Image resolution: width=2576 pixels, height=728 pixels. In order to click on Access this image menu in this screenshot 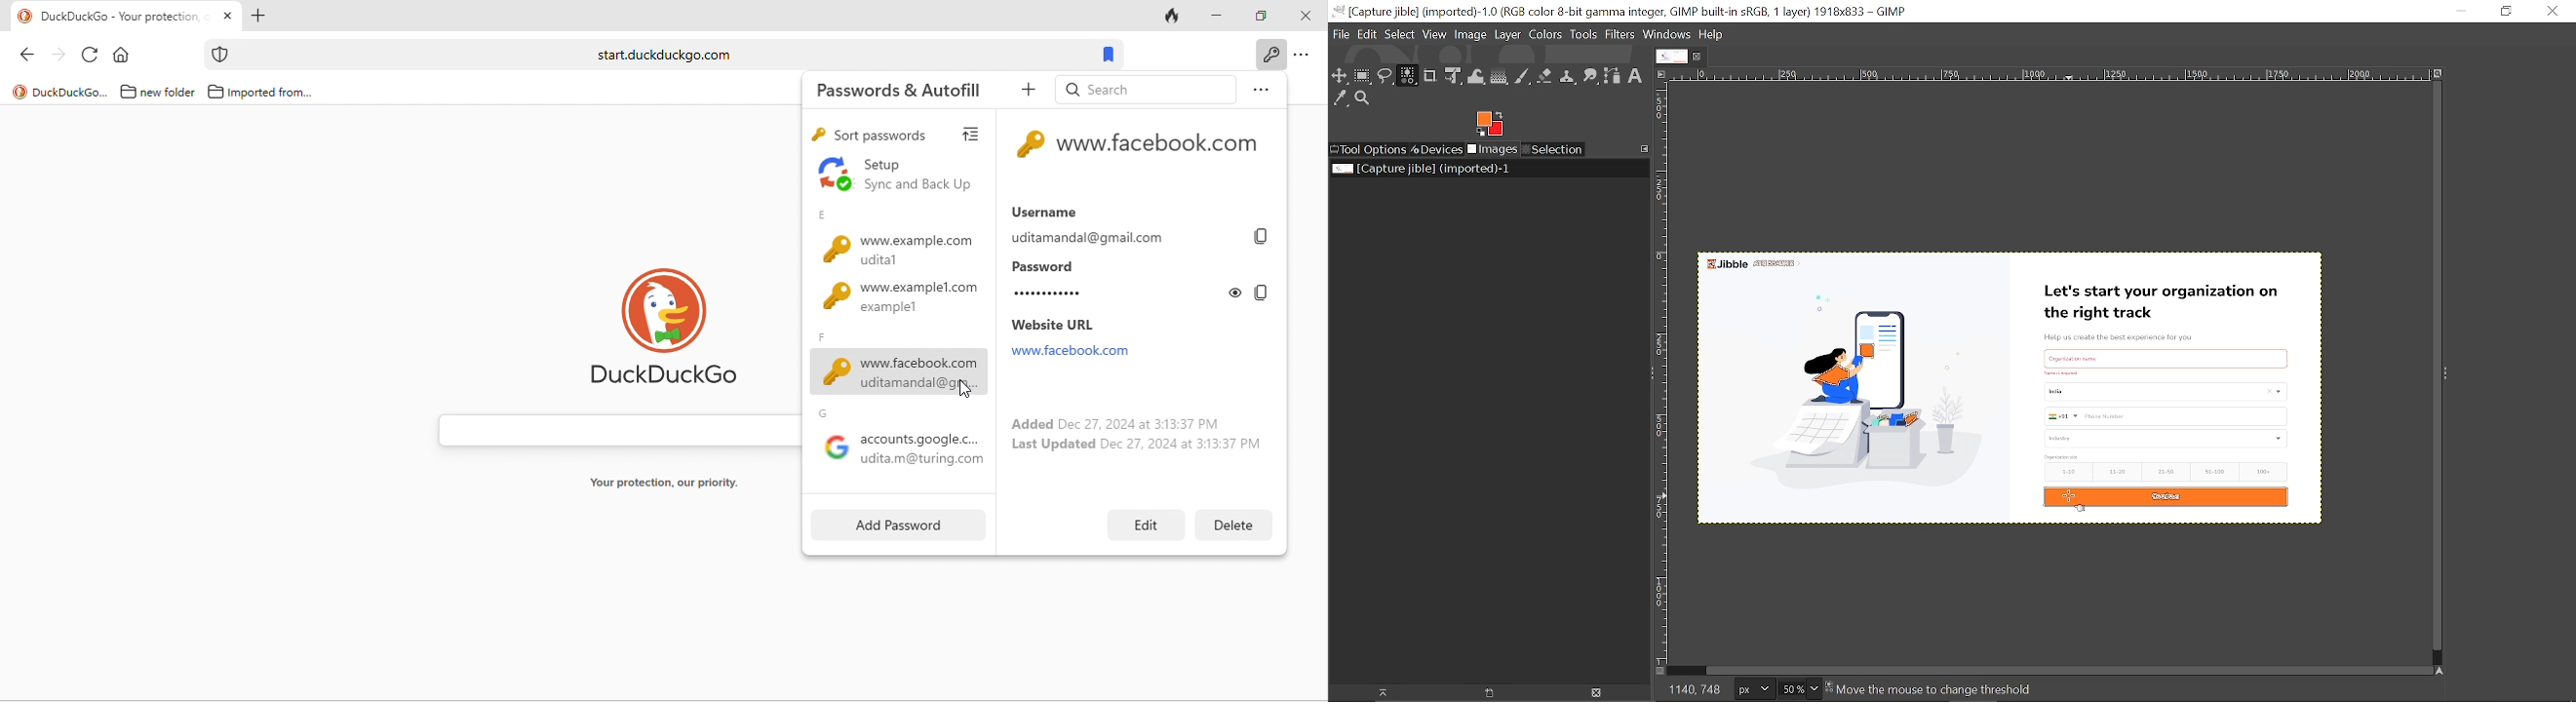, I will do `click(1660, 73)`.